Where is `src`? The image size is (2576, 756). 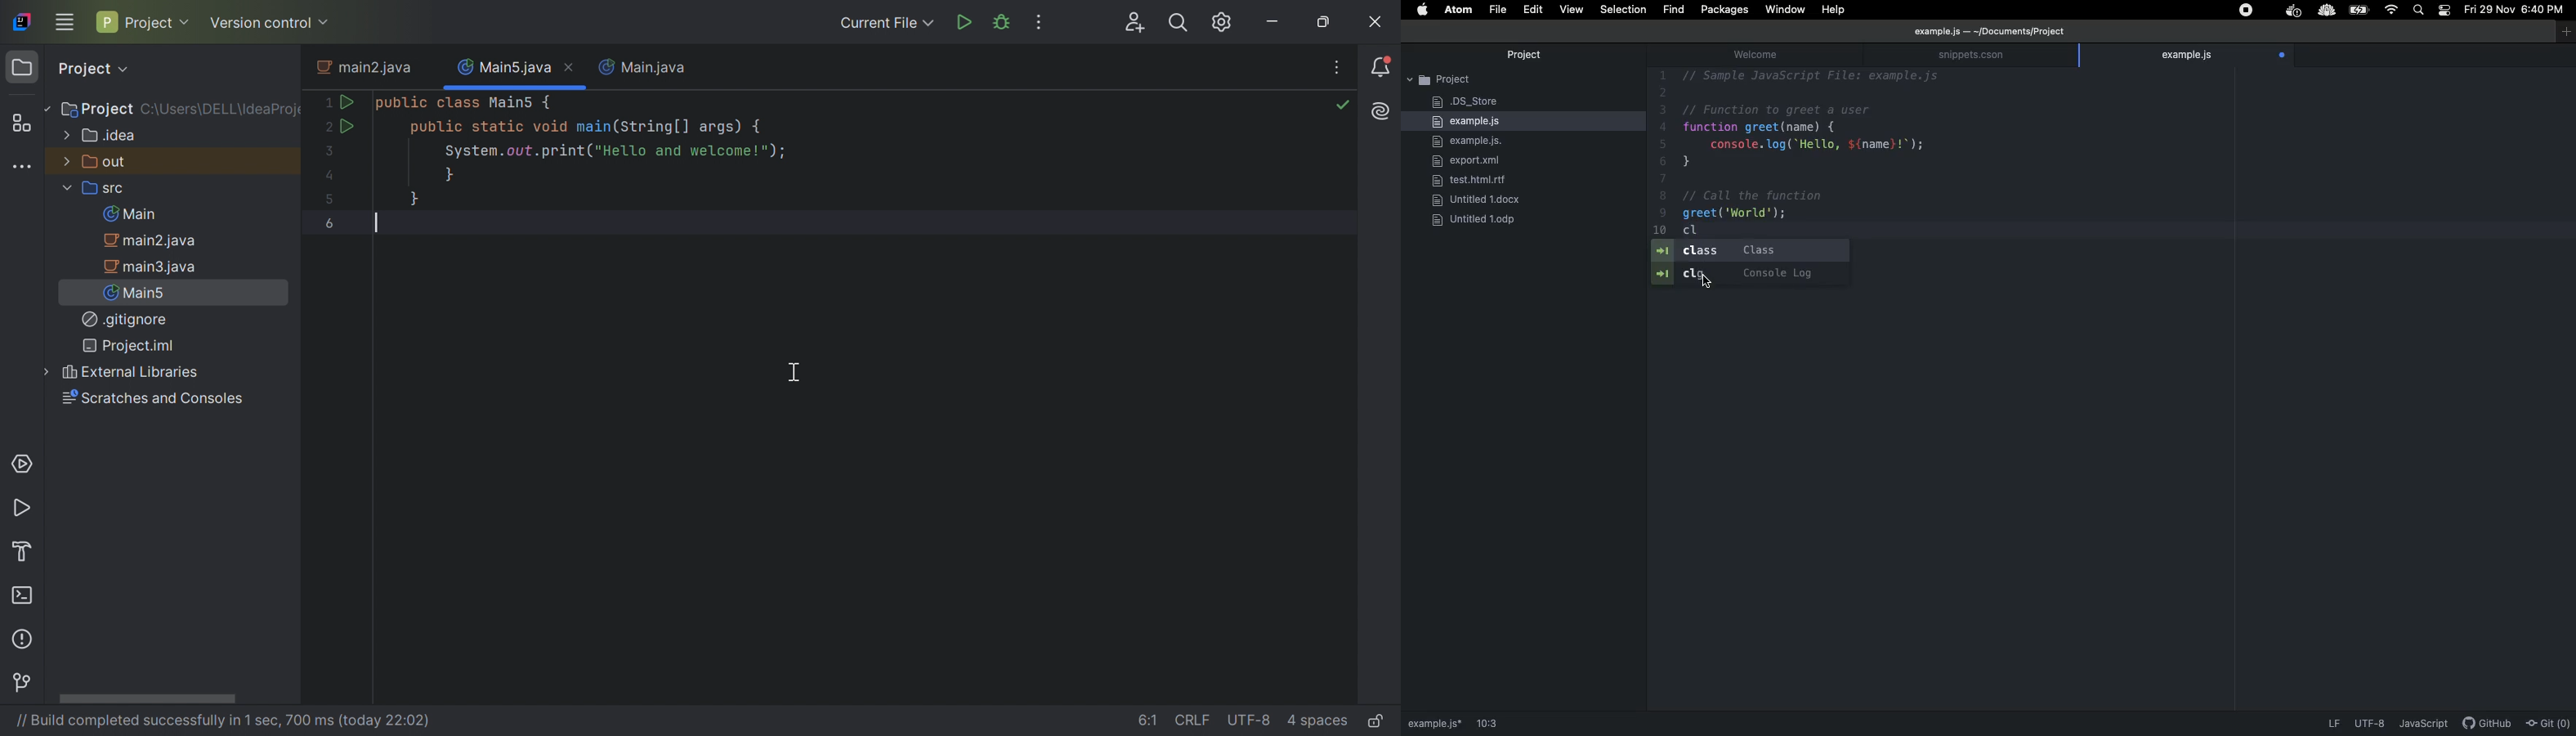
src is located at coordinates (96, 190).